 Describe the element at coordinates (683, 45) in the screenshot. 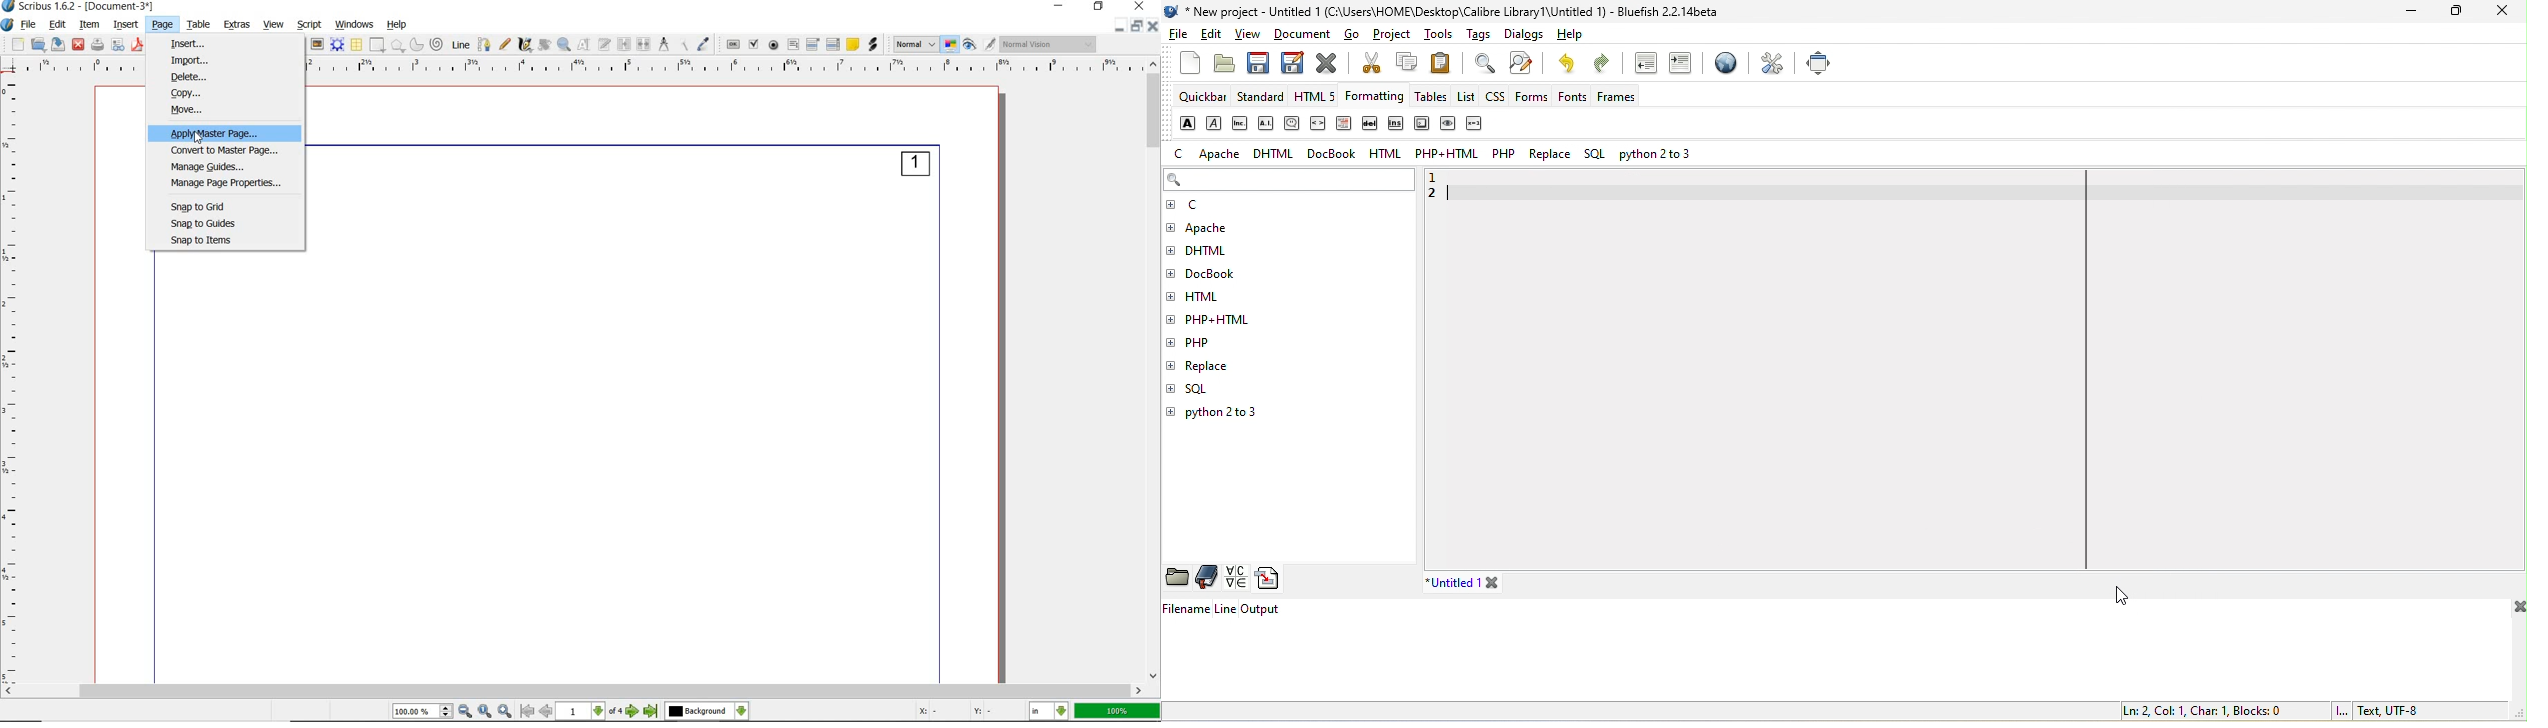

I see `copy item properties` at that location.